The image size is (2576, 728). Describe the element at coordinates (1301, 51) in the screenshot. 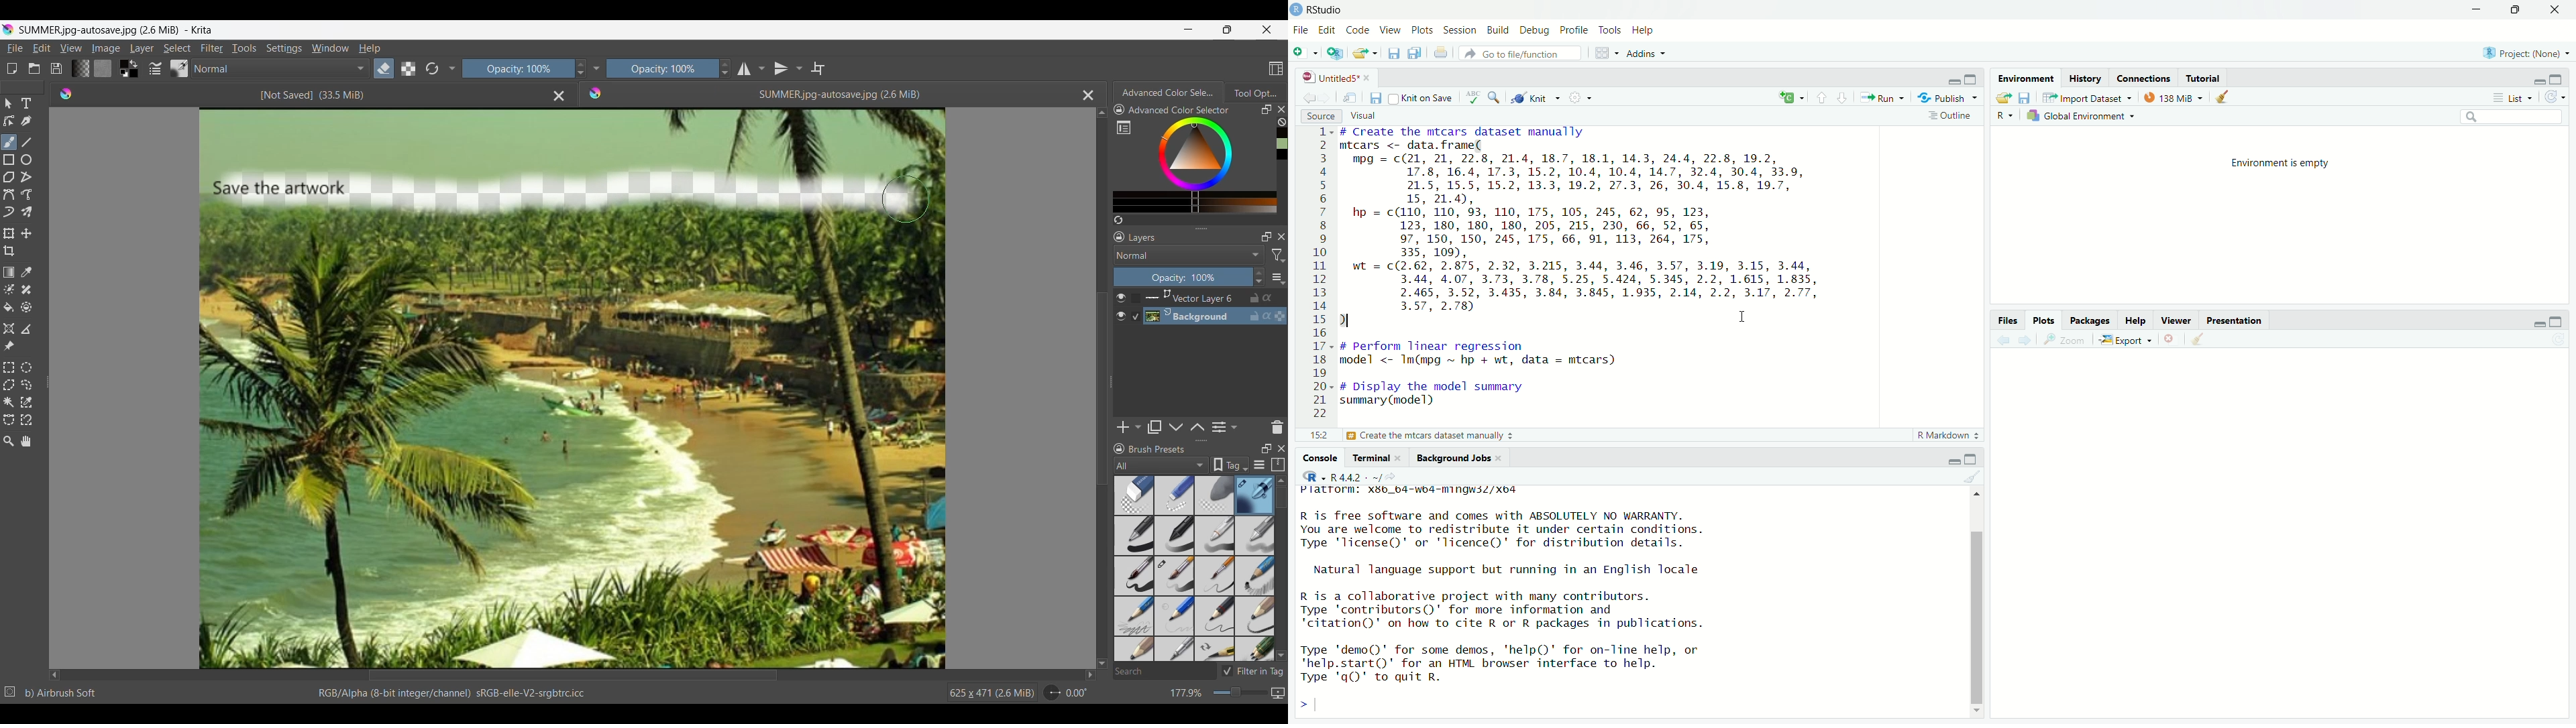

I see `new file` at that location.